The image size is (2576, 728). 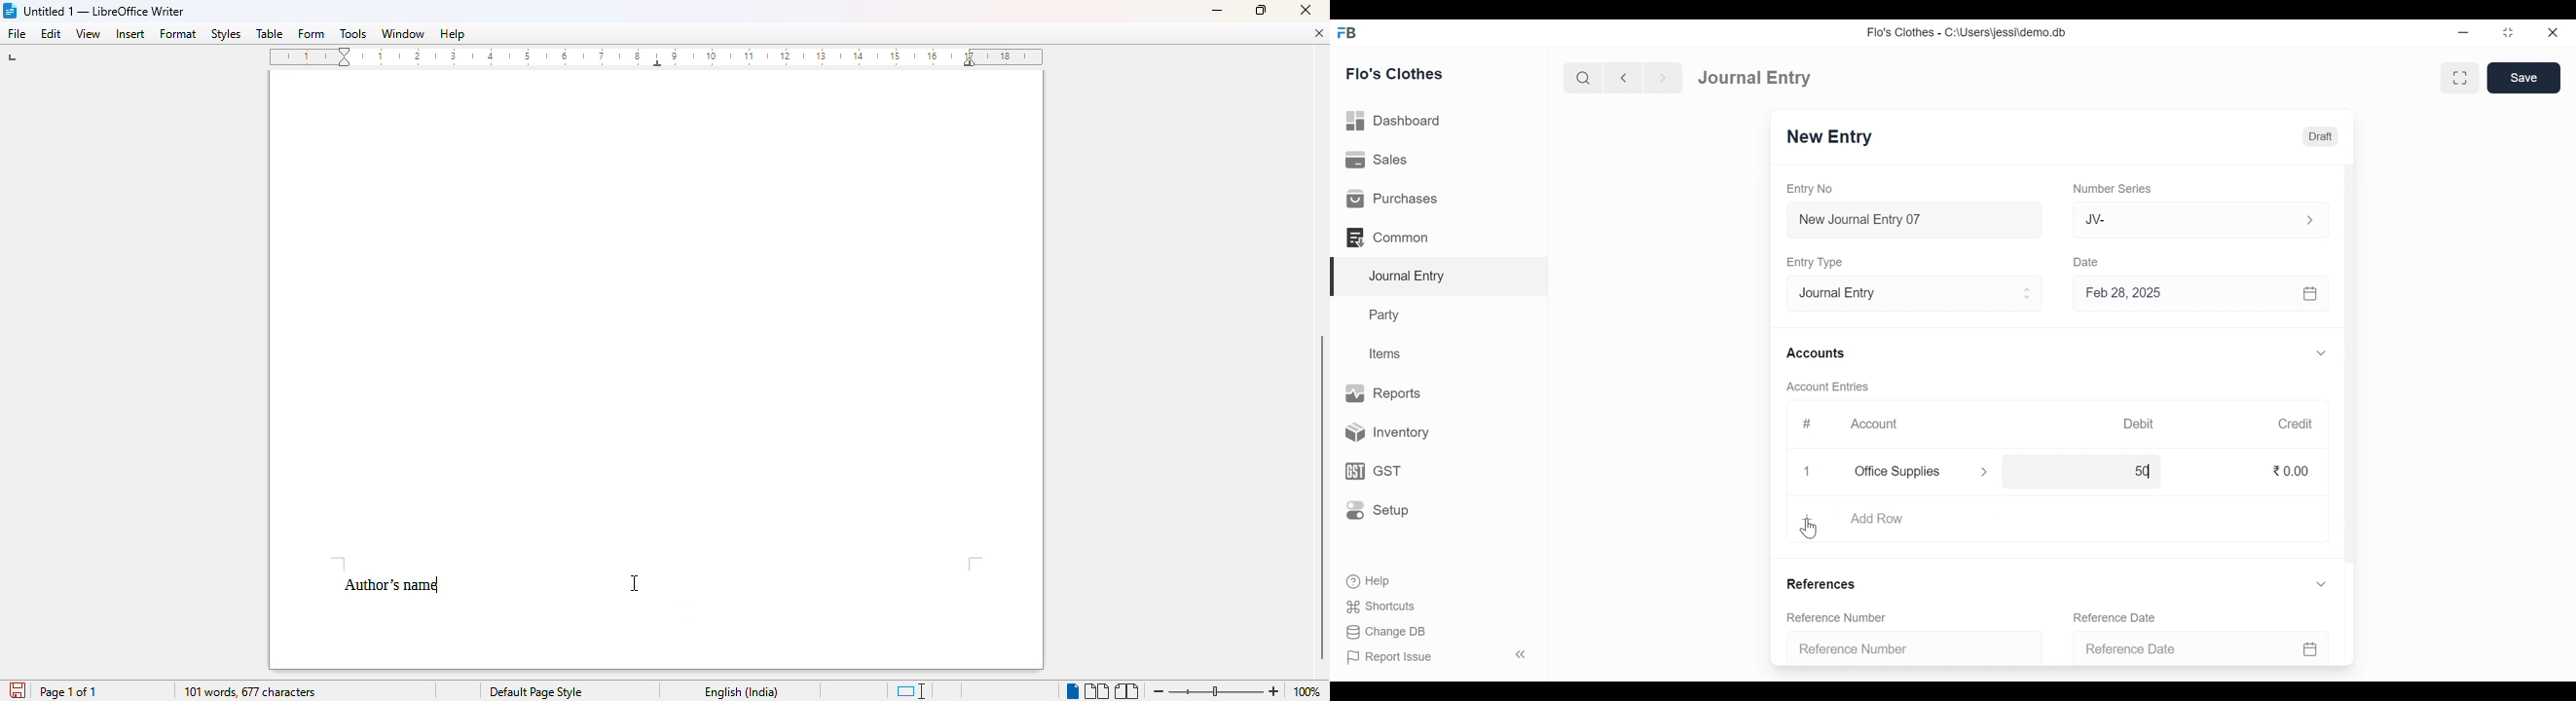 What do you see at coordinates (16, 33) in the screenshot?
I see `file` at bounding box center [16, 33].